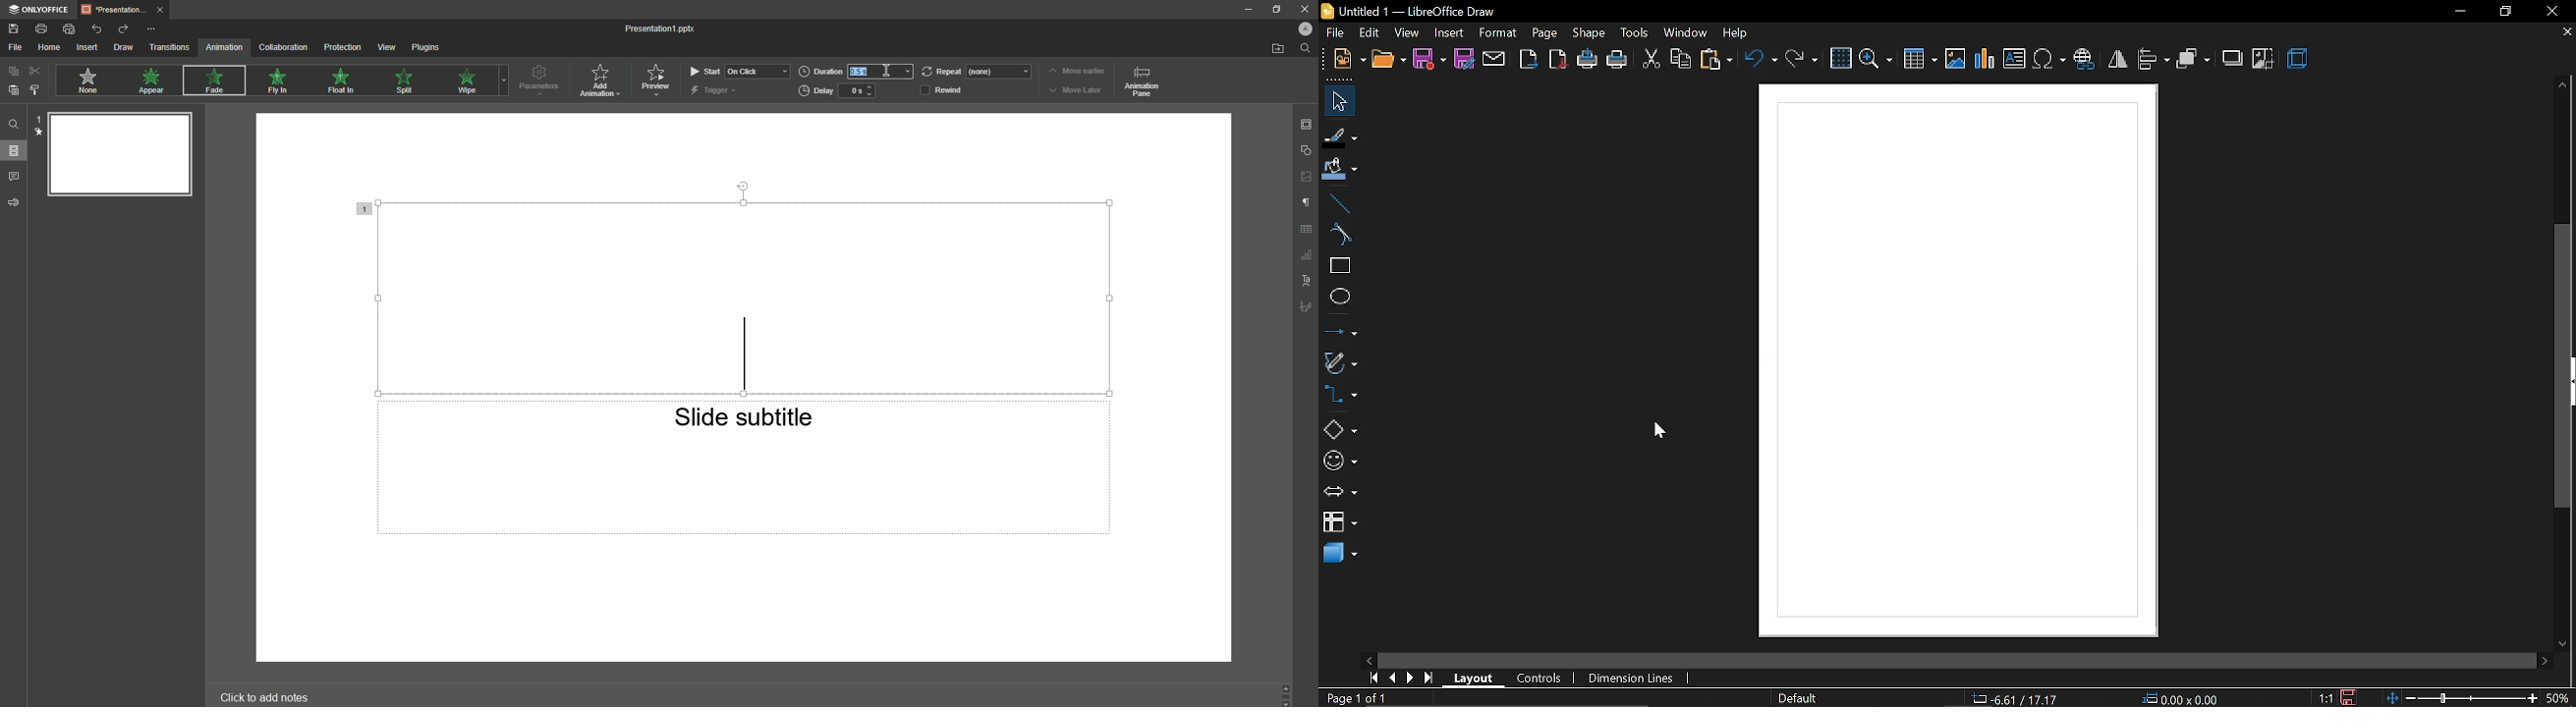 The width and height of the screenshot is (2576, 728). Describe the element at coordinates (2543, 659) in the screenshot. I see `move right` at that location.